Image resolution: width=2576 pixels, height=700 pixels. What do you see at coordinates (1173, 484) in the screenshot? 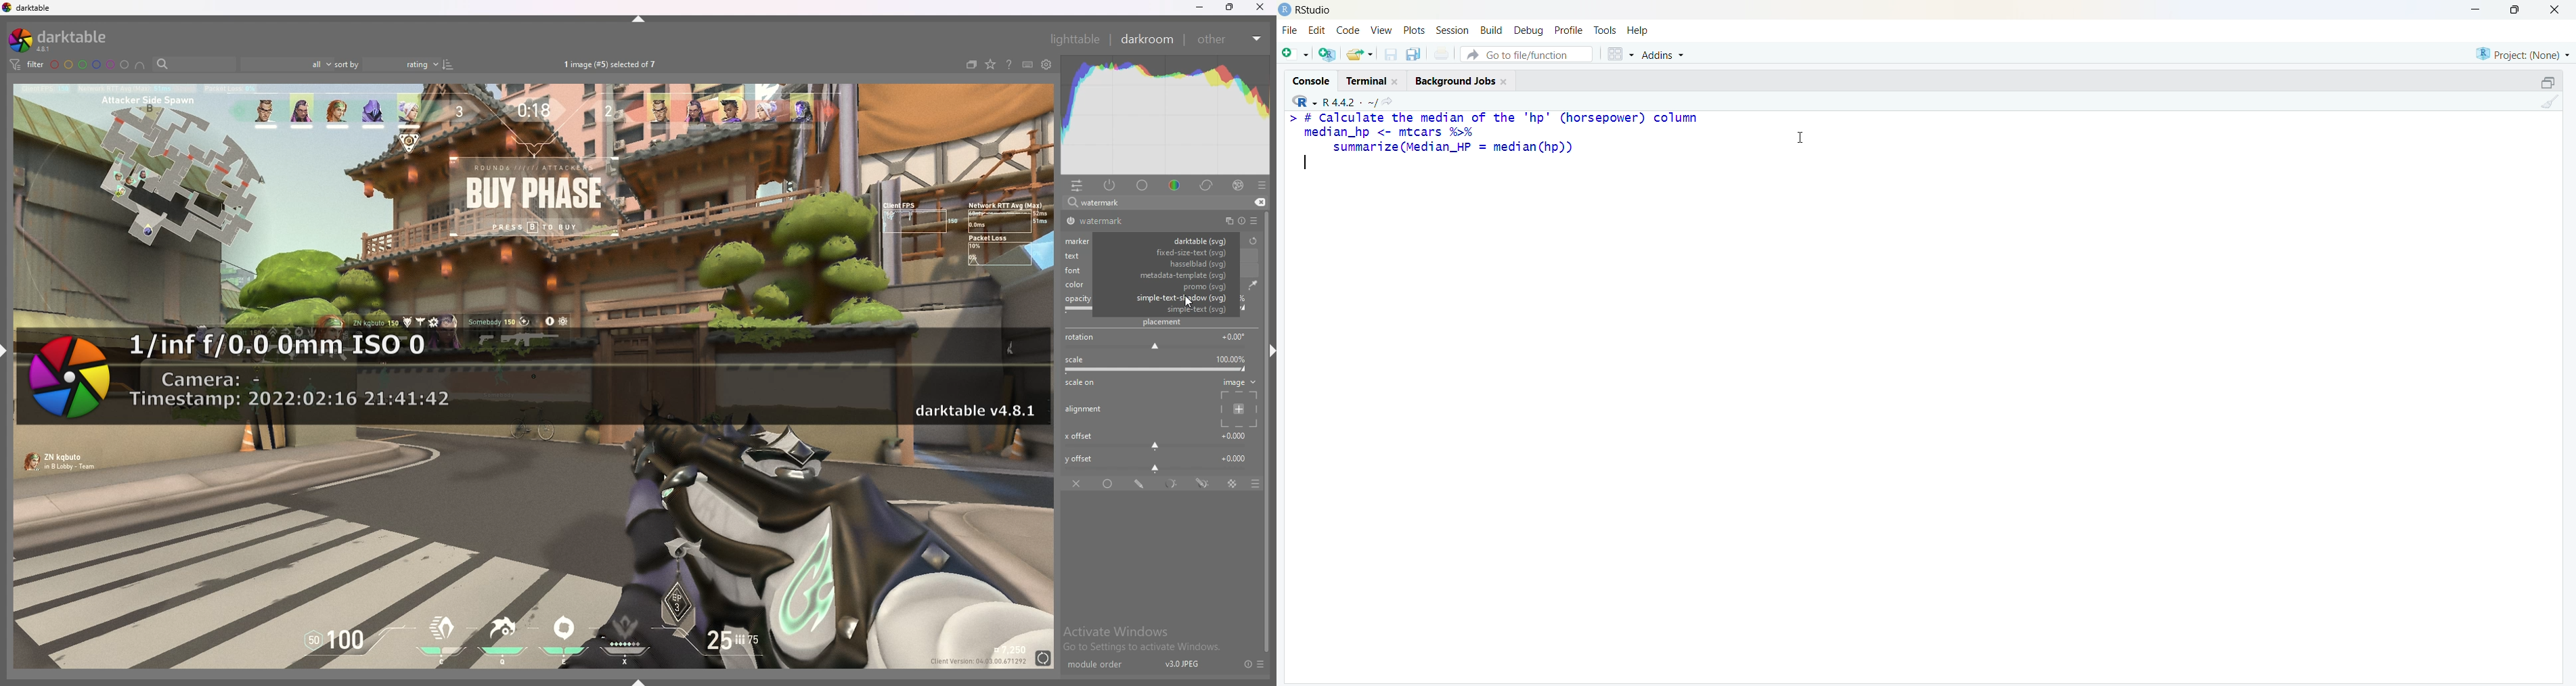
I see `parametric mask` at bounding box center [1173, 484].